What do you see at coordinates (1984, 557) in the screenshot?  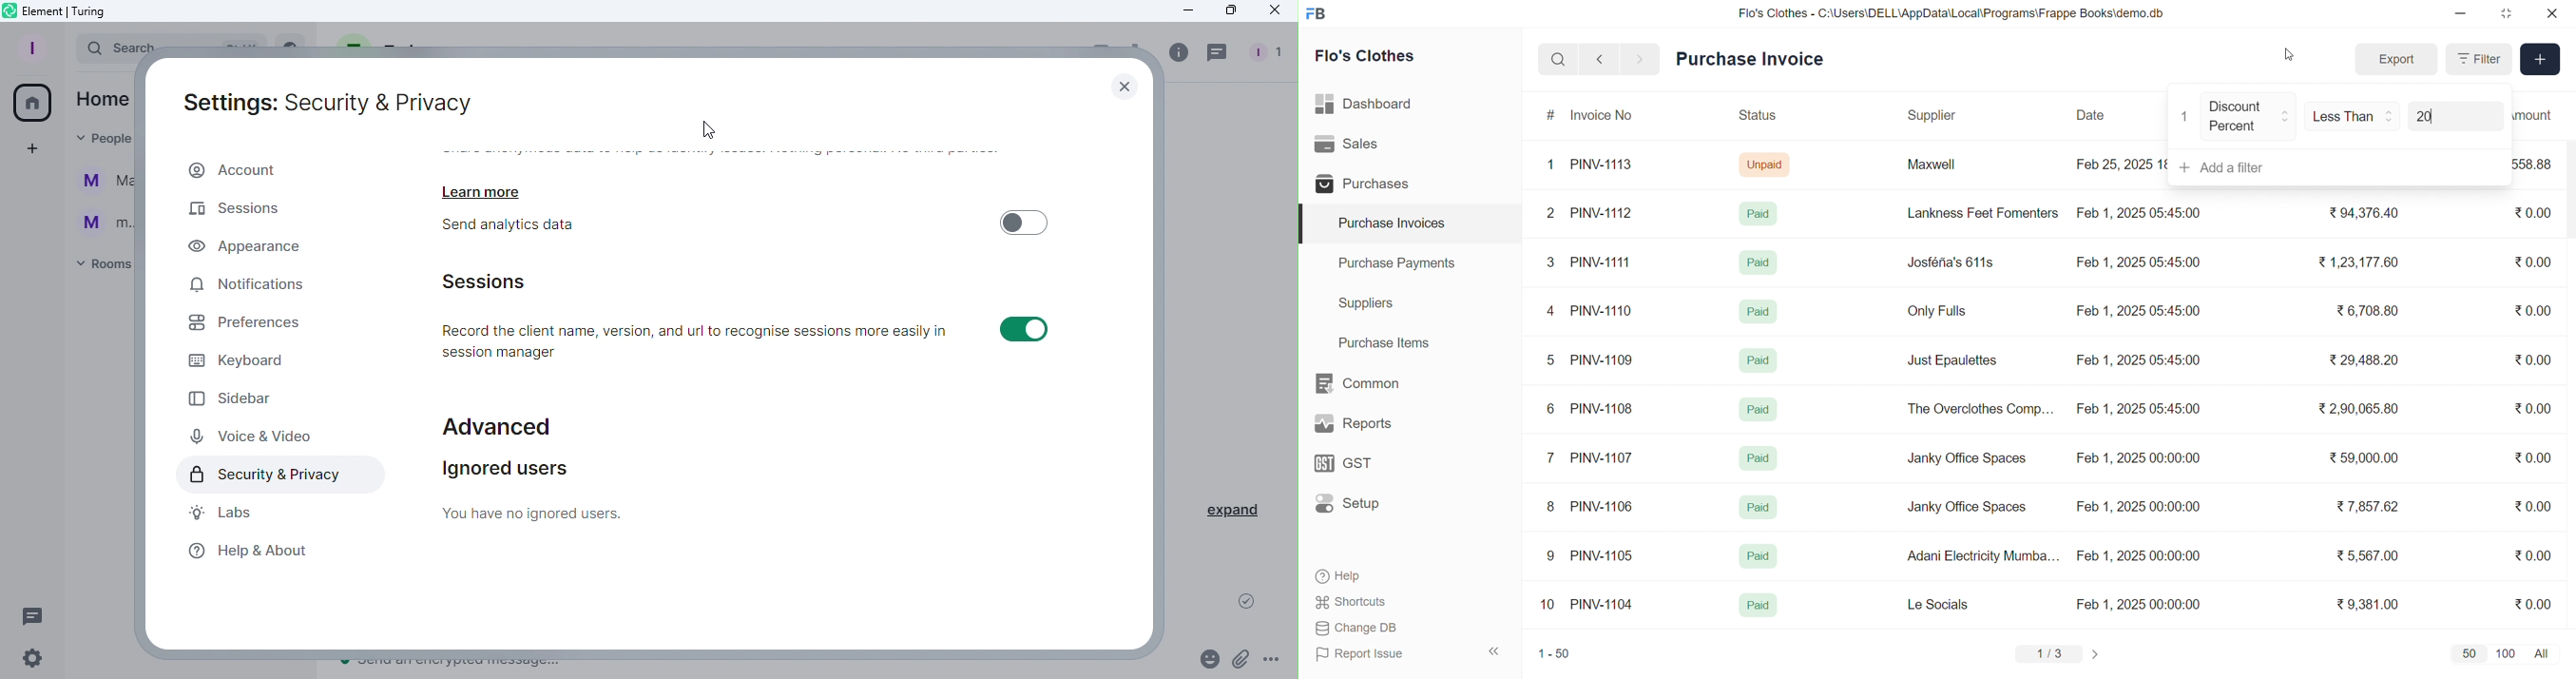 I see `Adani Electricity Mumba...` at bounding box center [1984, 557].